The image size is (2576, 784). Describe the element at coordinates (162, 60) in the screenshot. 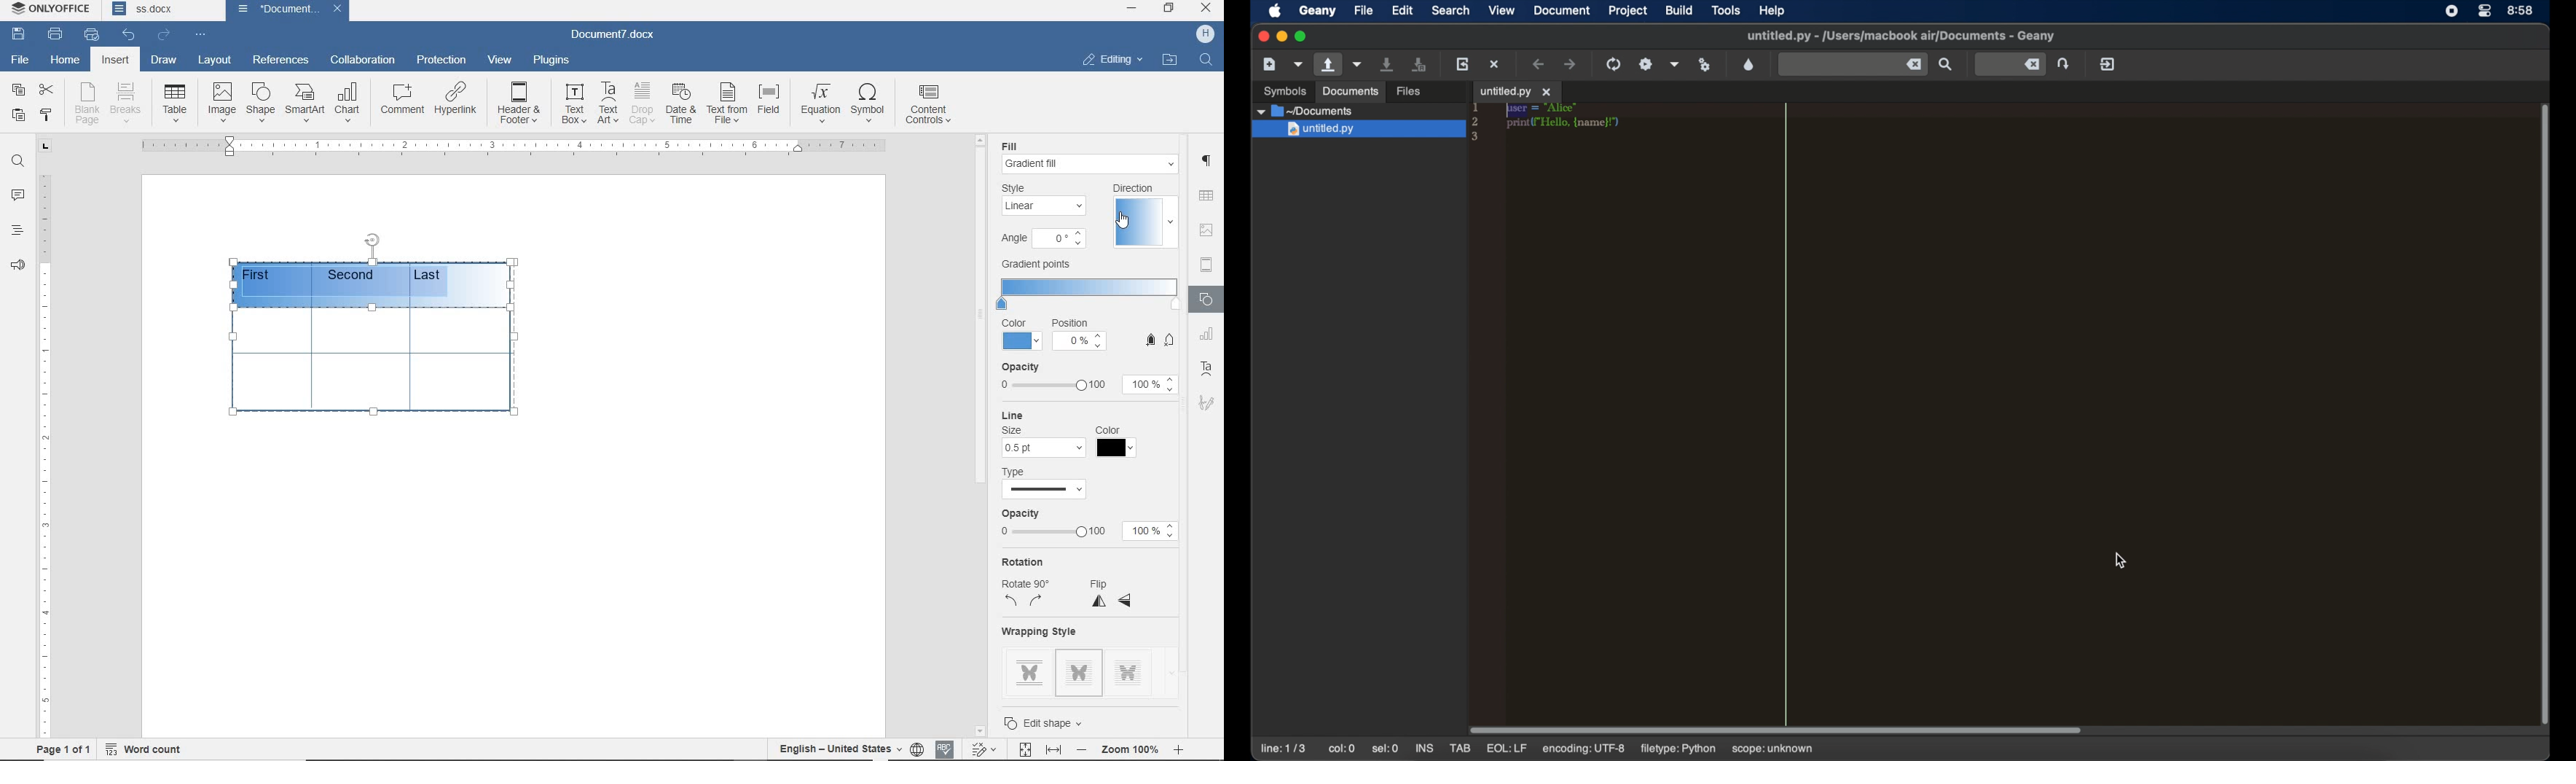

I see `draw` at that location.